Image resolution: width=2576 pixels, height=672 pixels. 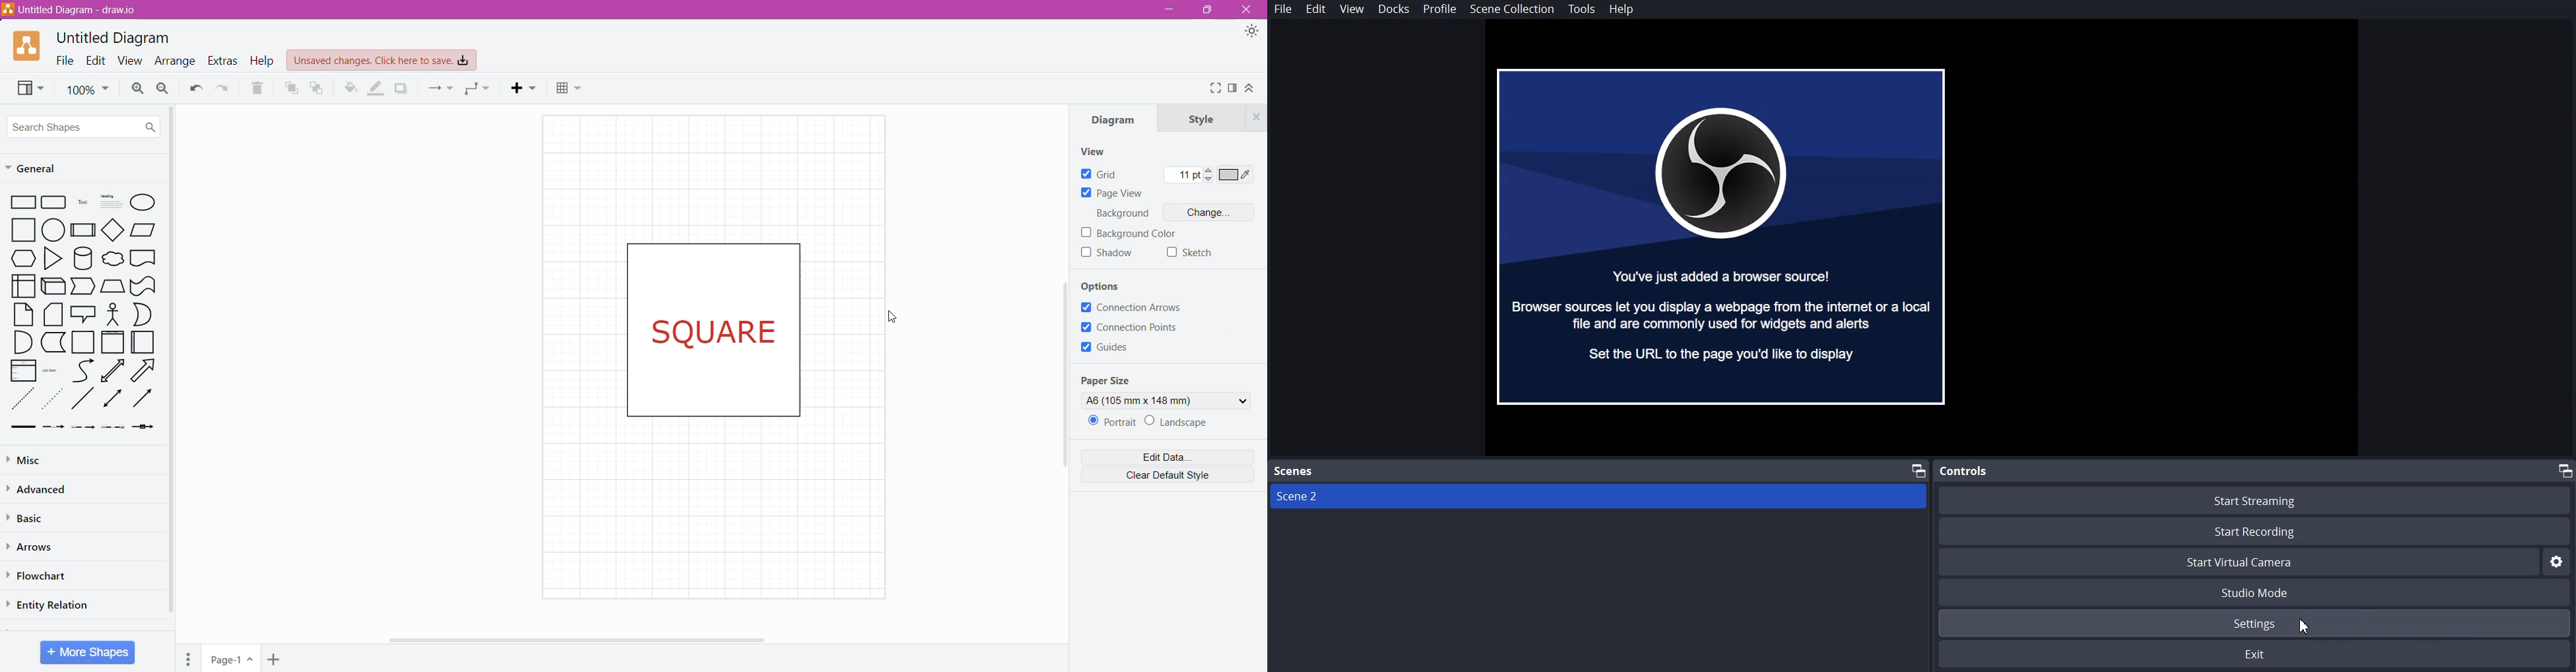 What do you see at coordinates (110, 201) in the screenshot?
I see `Heading` at bounding box center [110, 201].